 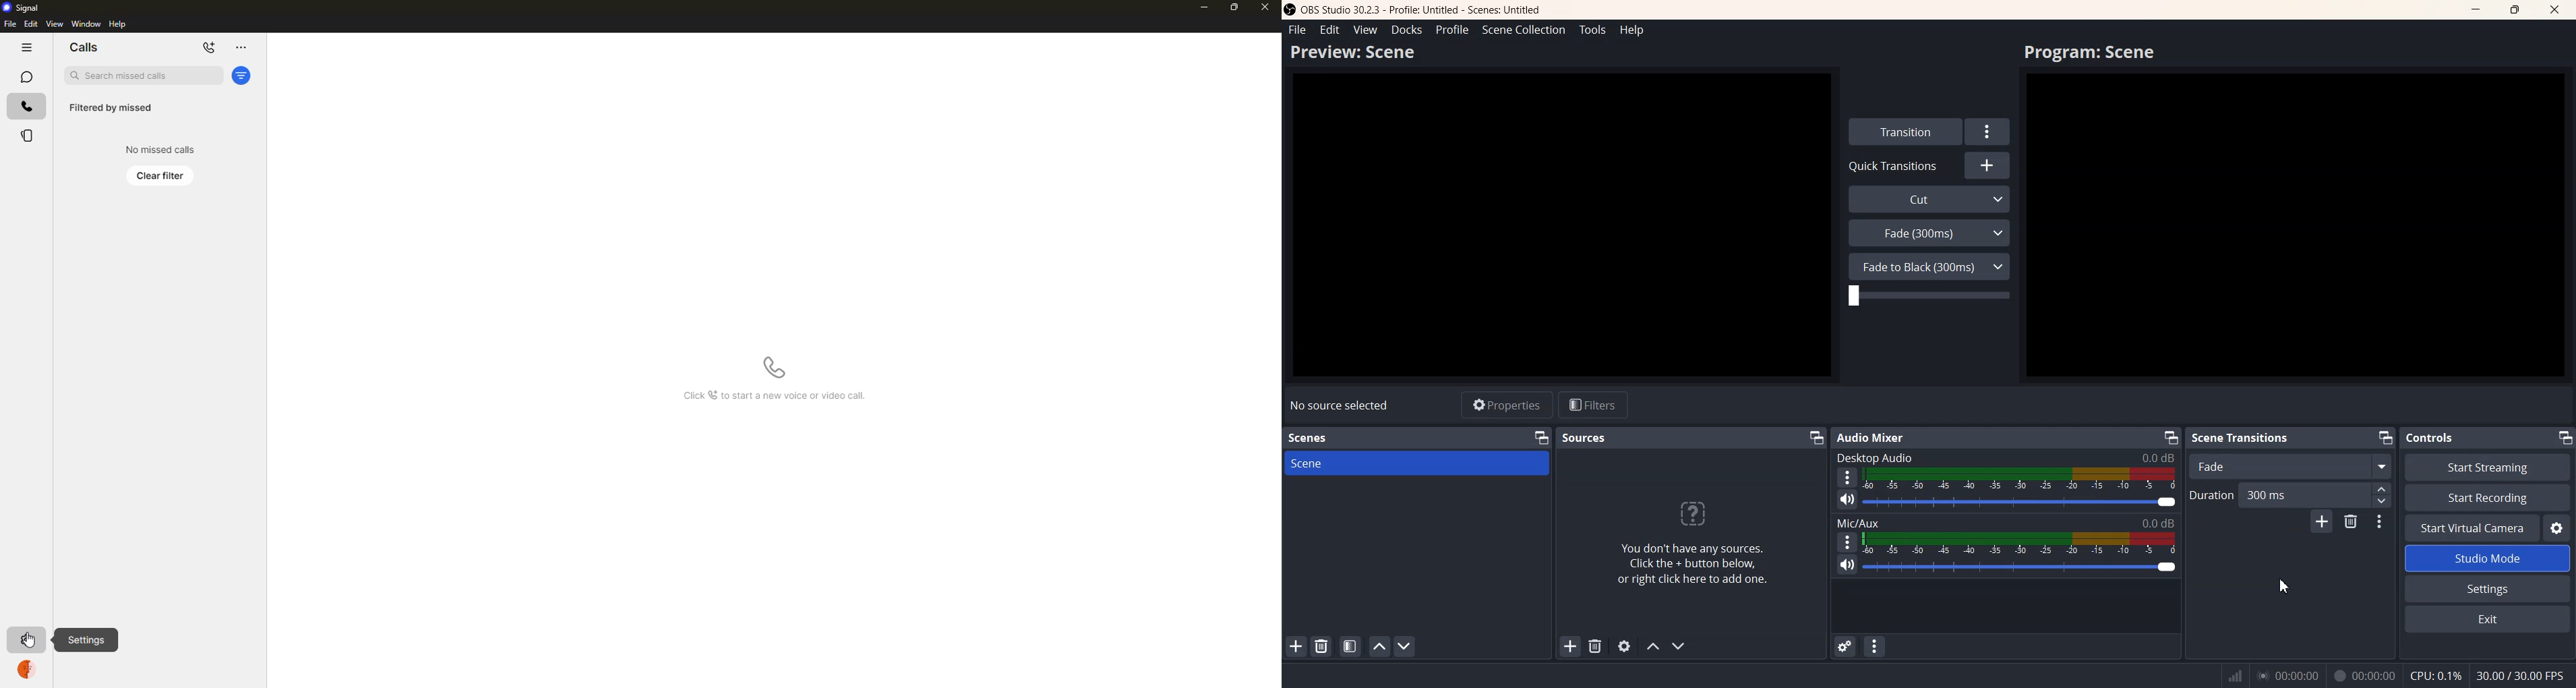 I want to click on Adjuster, so click(x=1927, y=295).